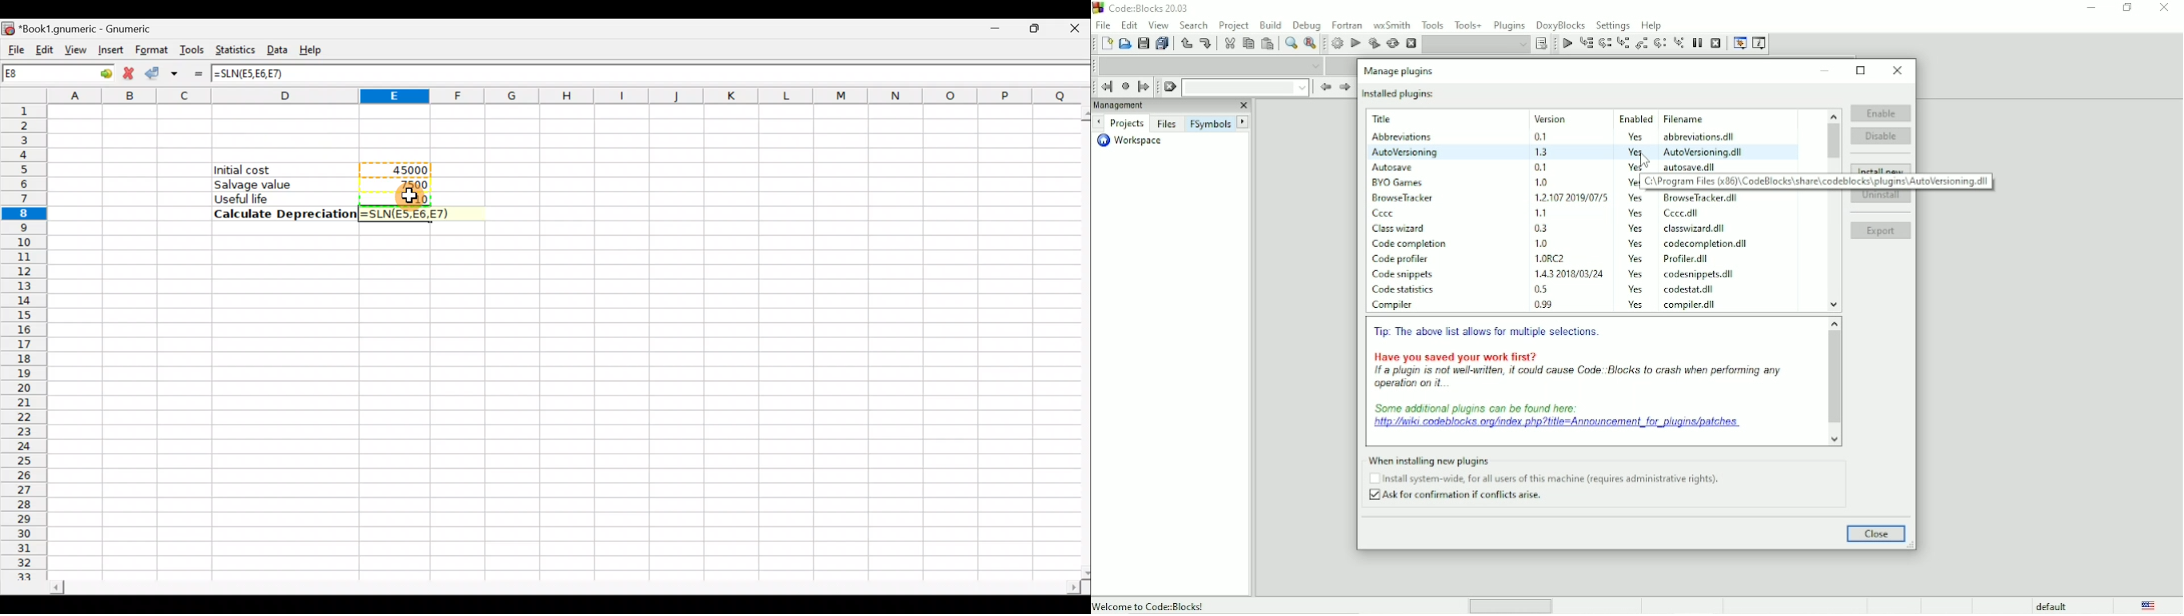  I want to click on 1.0, so click(1541, 181).